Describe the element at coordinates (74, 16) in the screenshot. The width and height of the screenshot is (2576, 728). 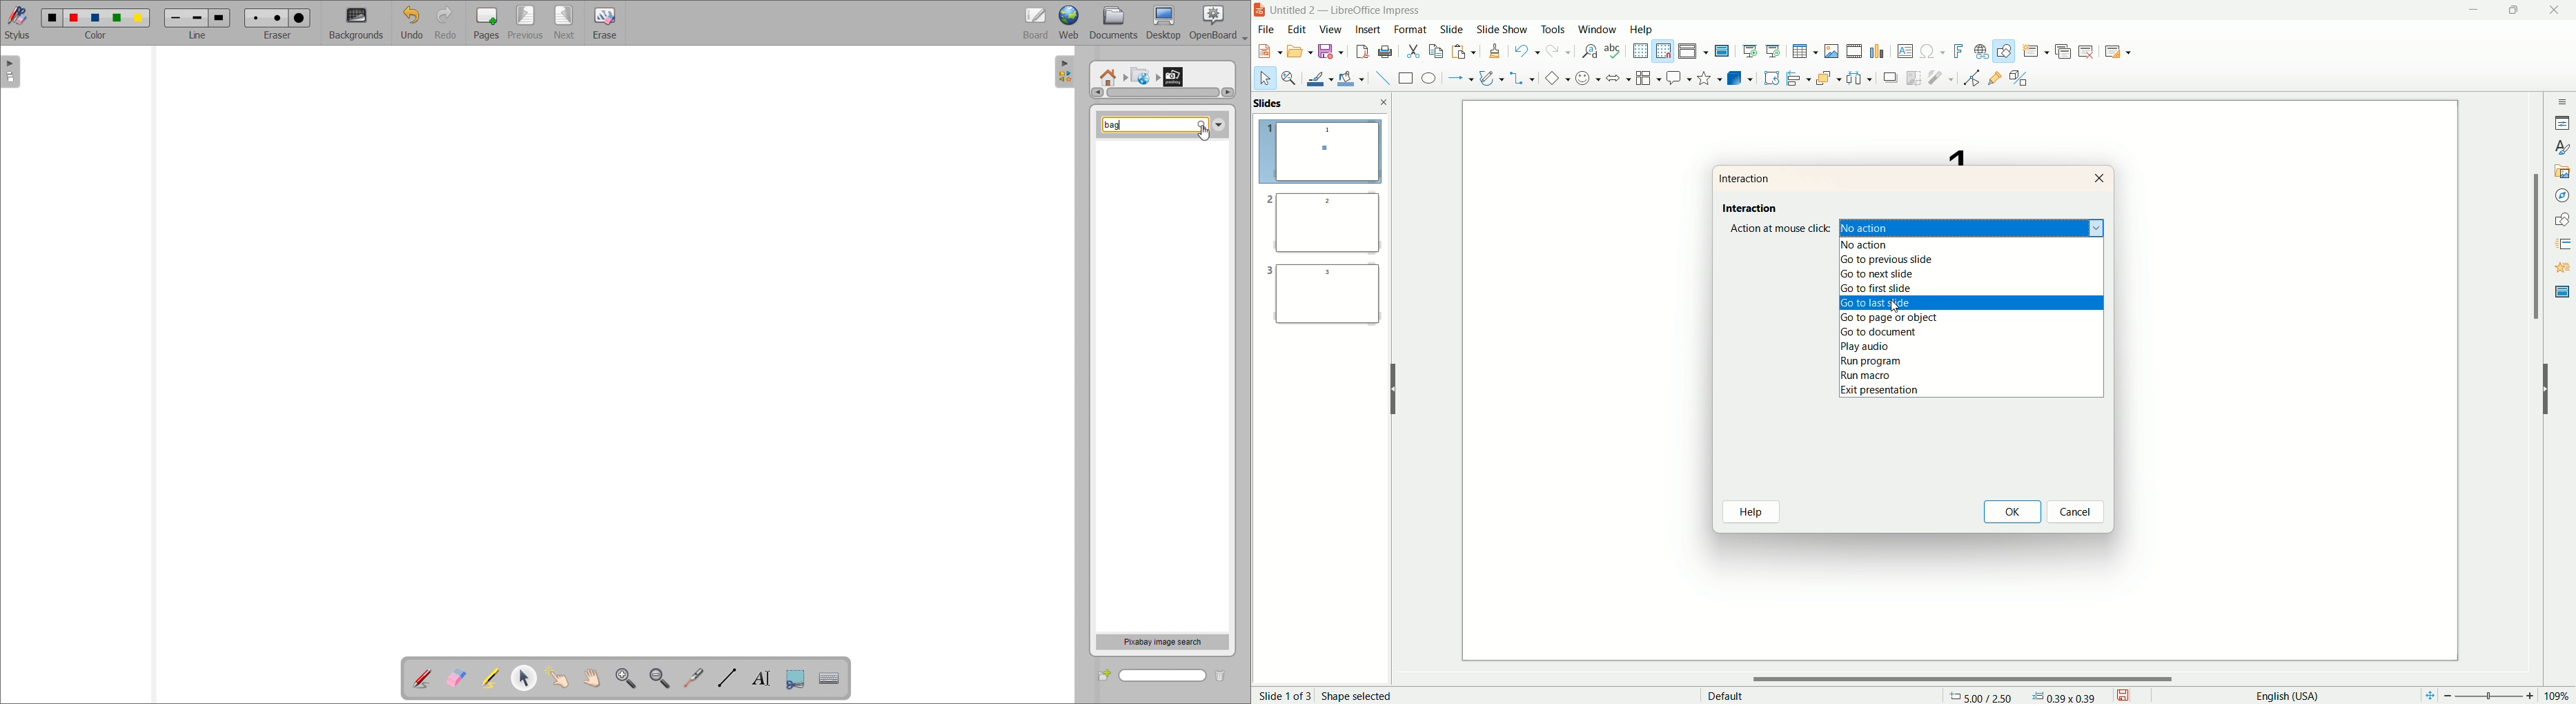
I see `Color 2` at that location.